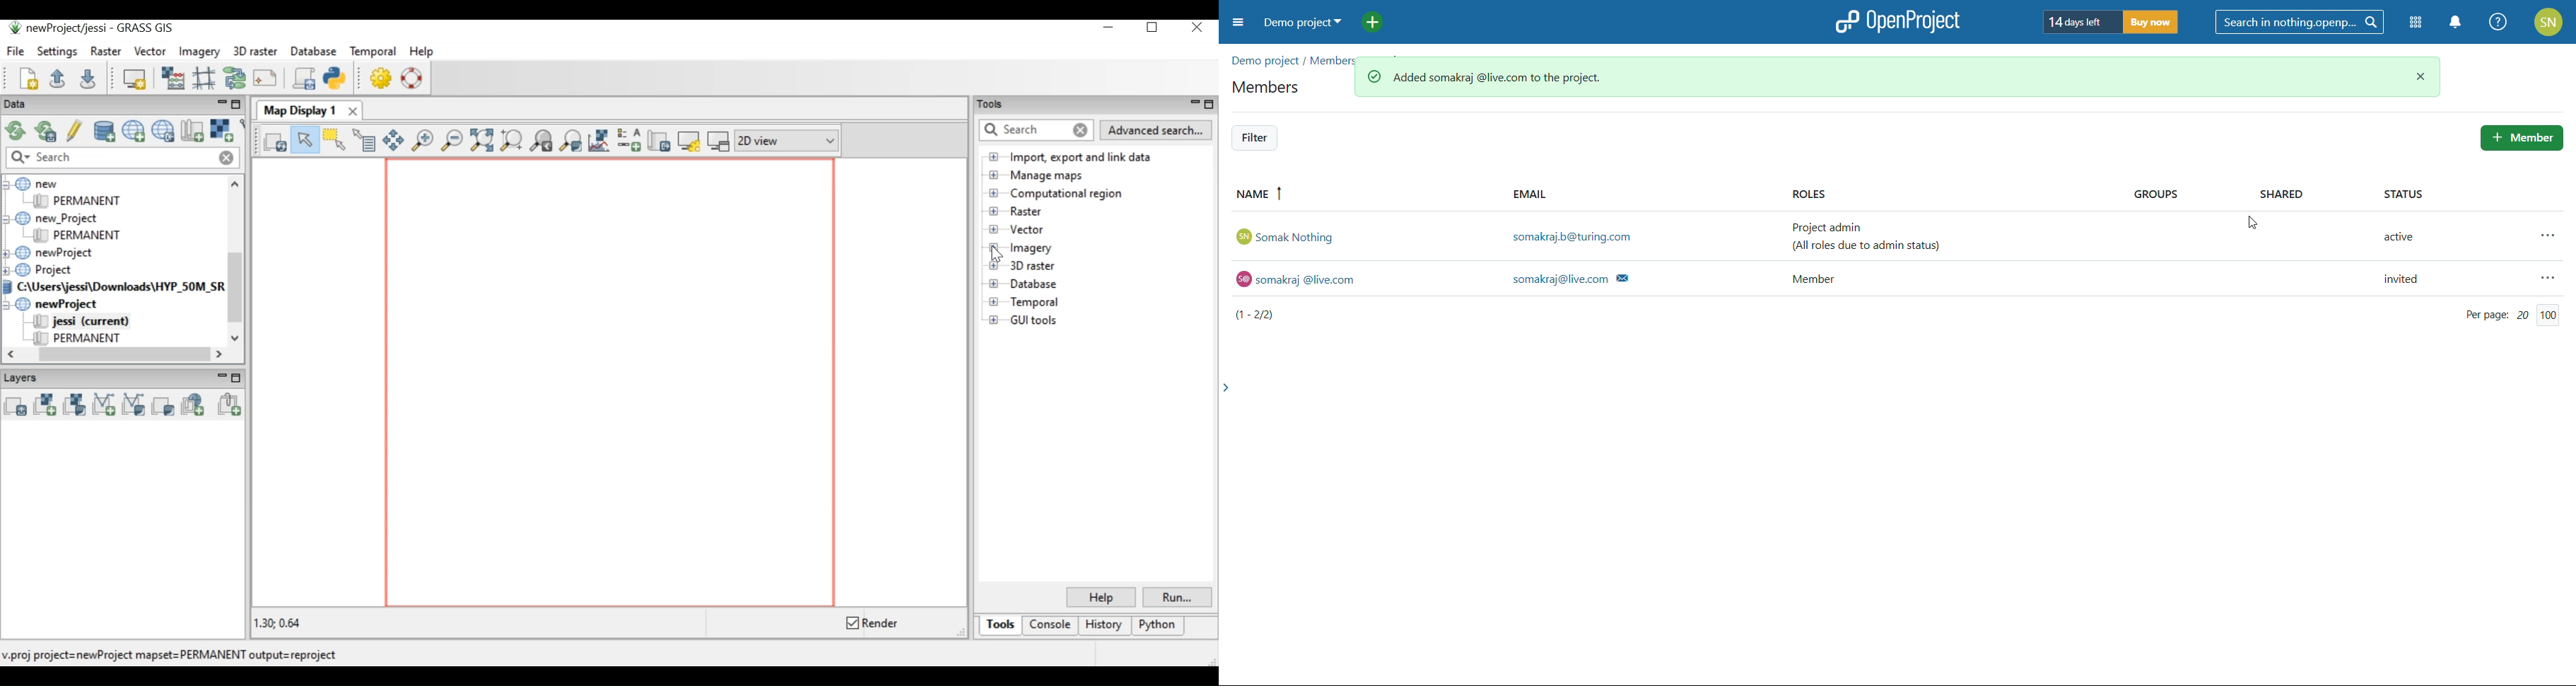 The height and width of the screenshot is (700, 2576). Describe the element at coordinates (1238, 23) in the screenshot. I see `open sidebar menu` at that location.